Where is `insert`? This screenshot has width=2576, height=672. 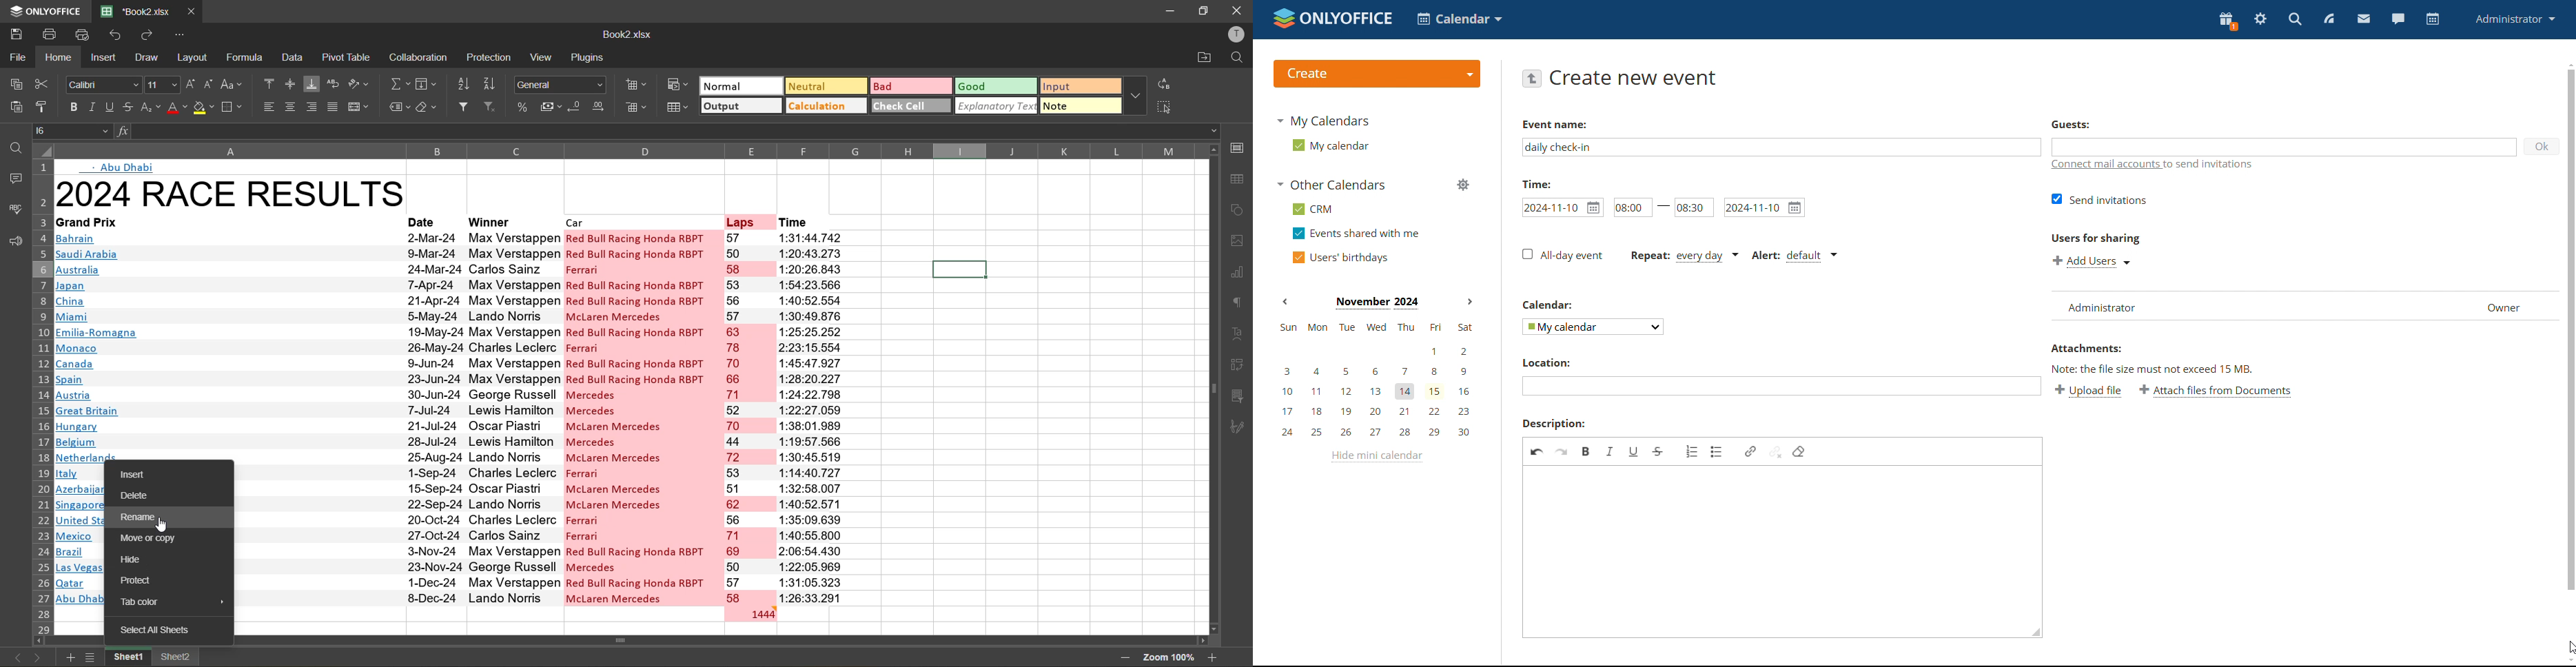
insert is located at coordinates (102, 57).